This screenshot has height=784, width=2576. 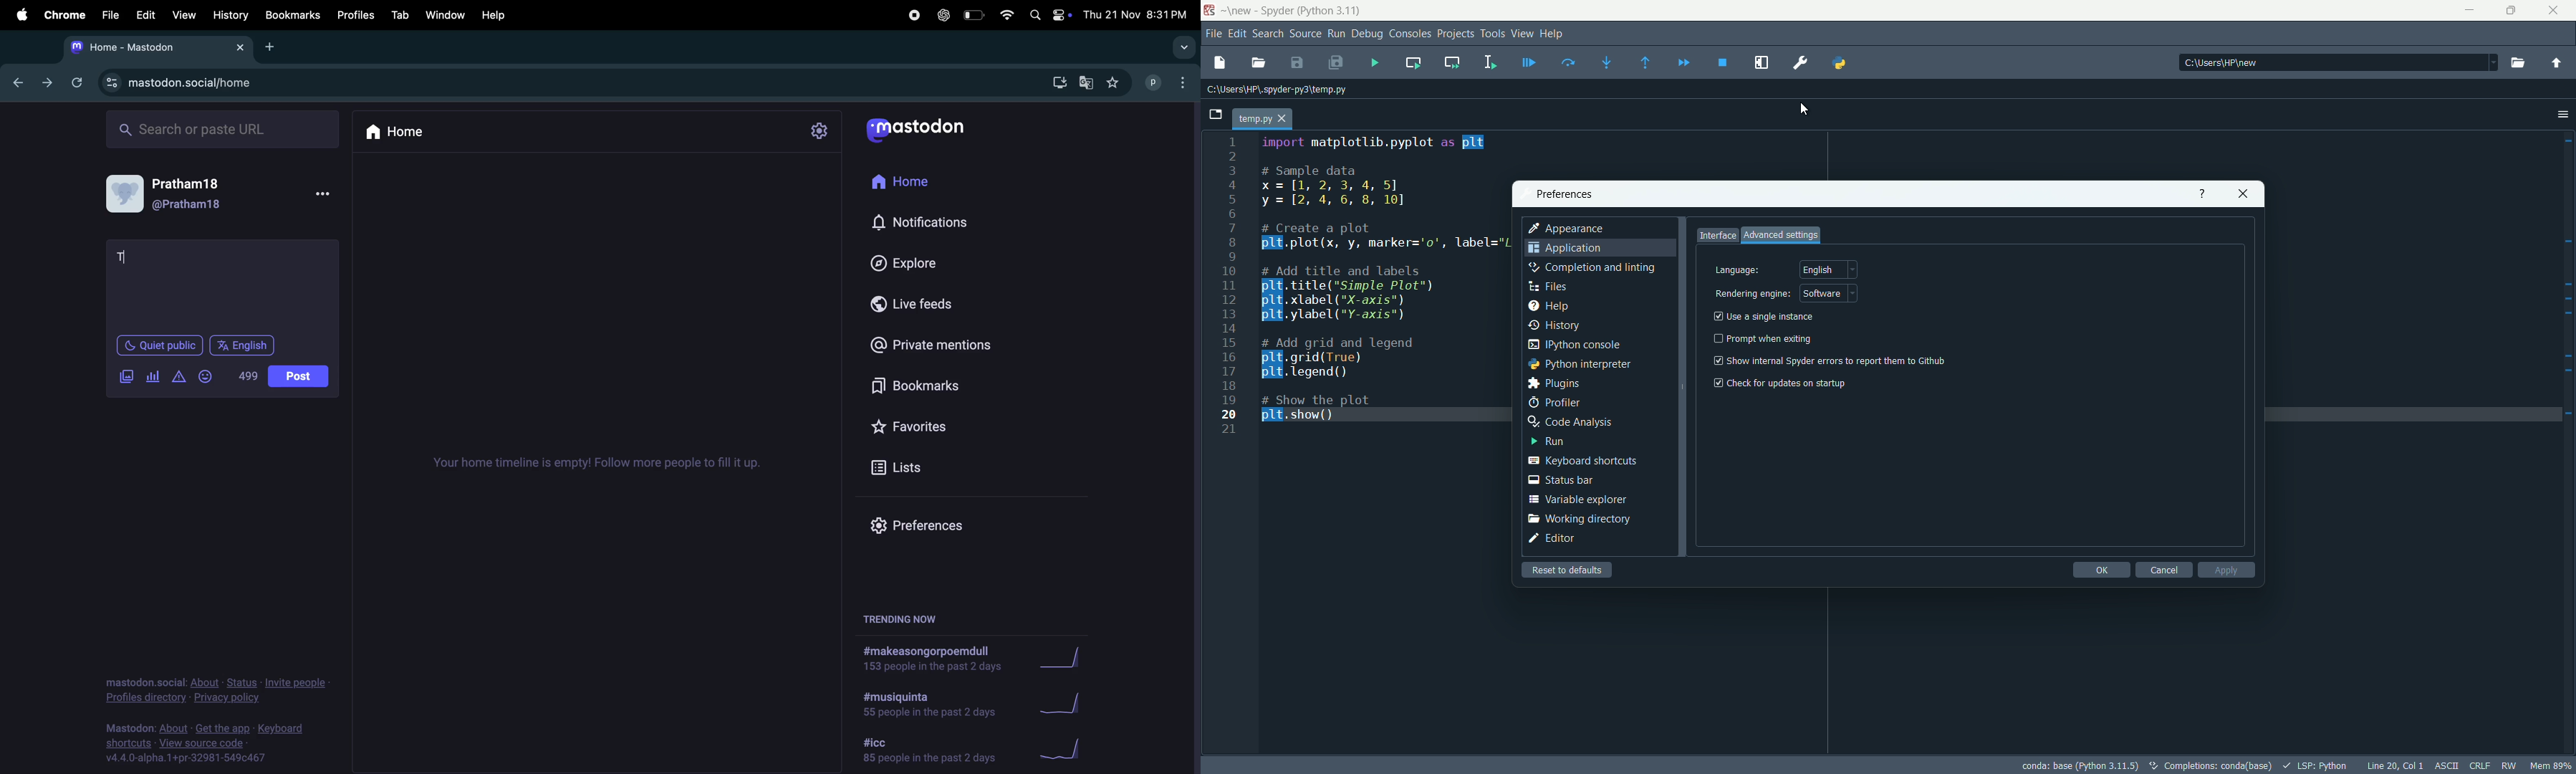 What do you see at coordinates (1548, 306) in the screenshot?
I see `help` at bounding box center [1548, 306].